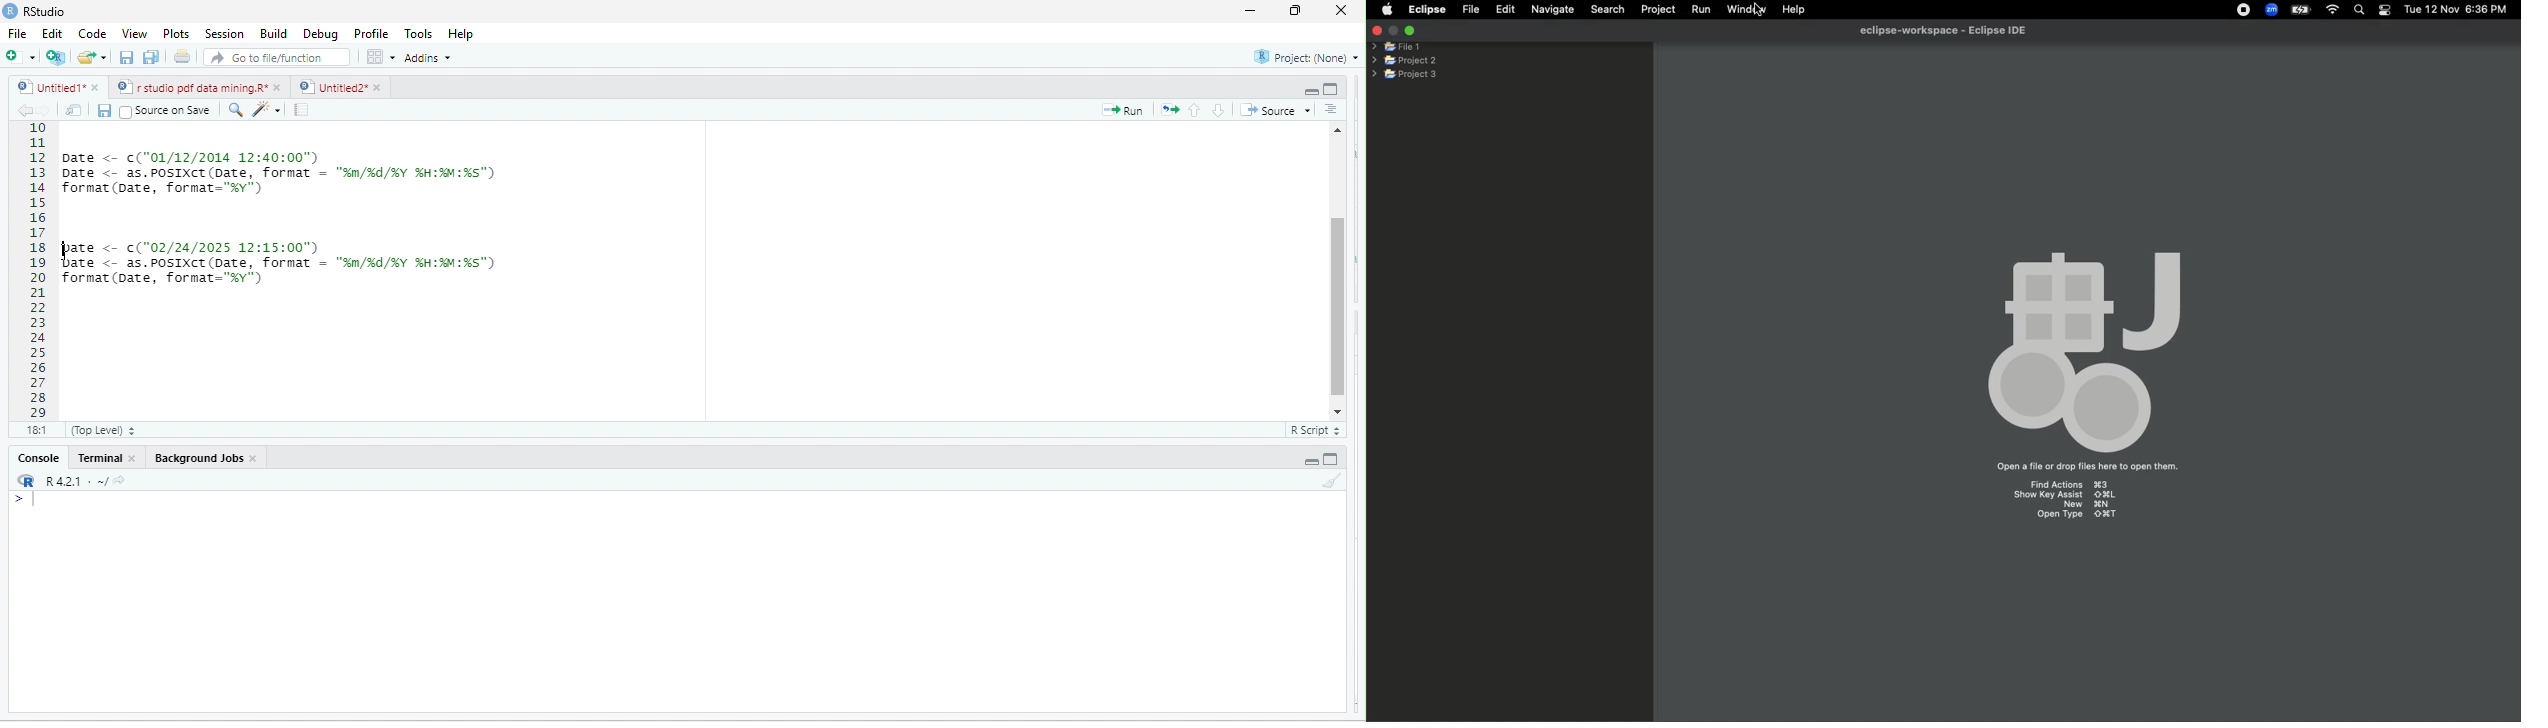  What do you see at coordinates (462, 35) in the screenshot?
I see `Help` at bounding box center [462, 35].